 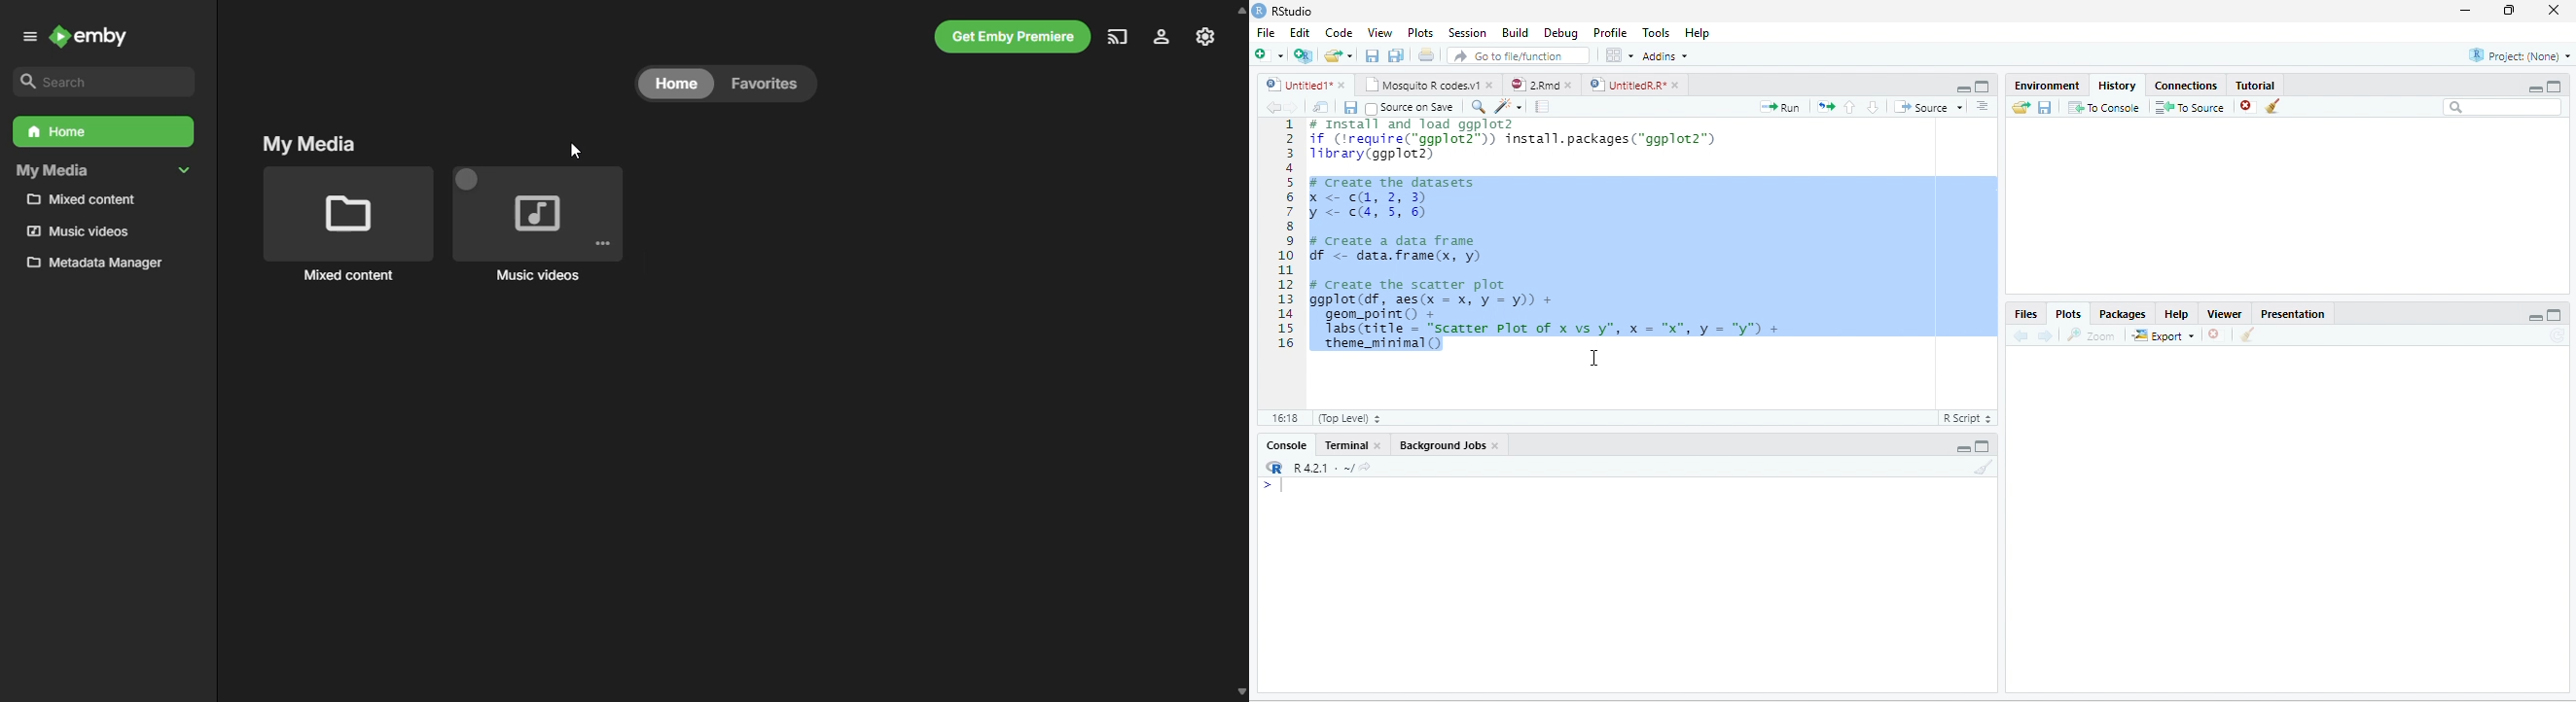 What do you see at coordinates (1342, 85) in the screenshot?
I see `close` at bounding box center [1342, 85].